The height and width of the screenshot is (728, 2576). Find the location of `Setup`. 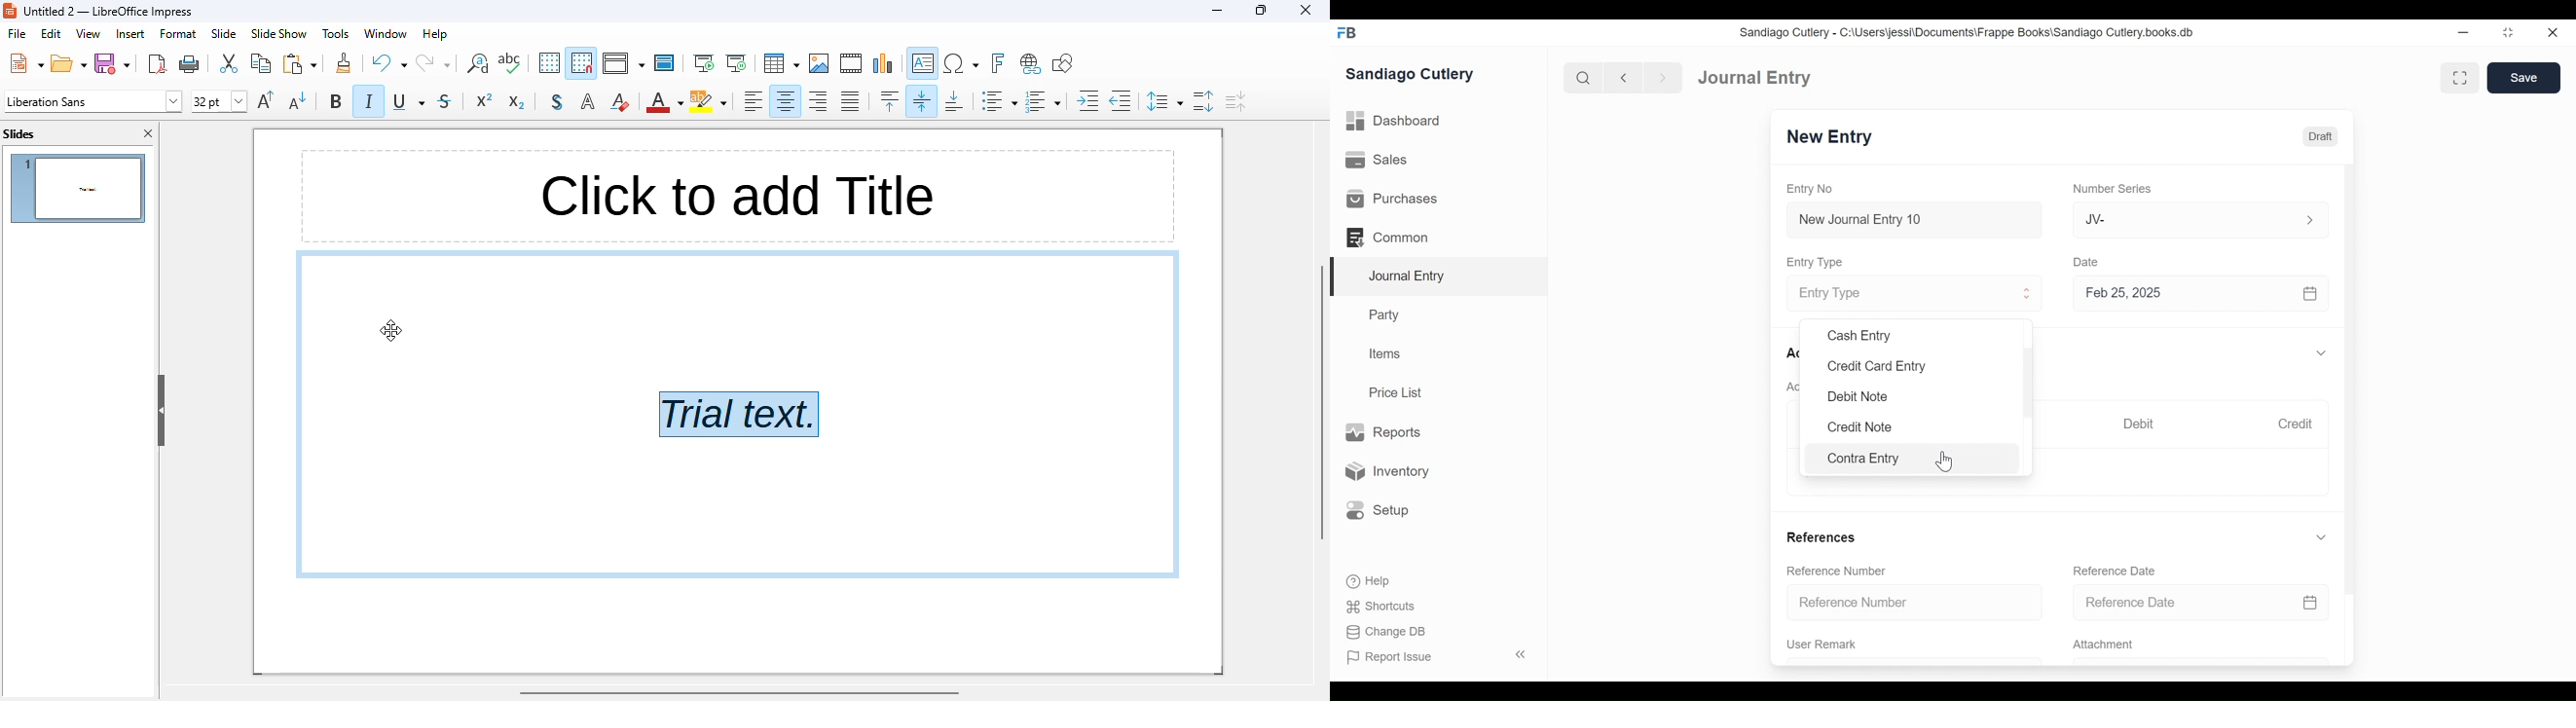

Setup is located at coordinates (1378, 509).